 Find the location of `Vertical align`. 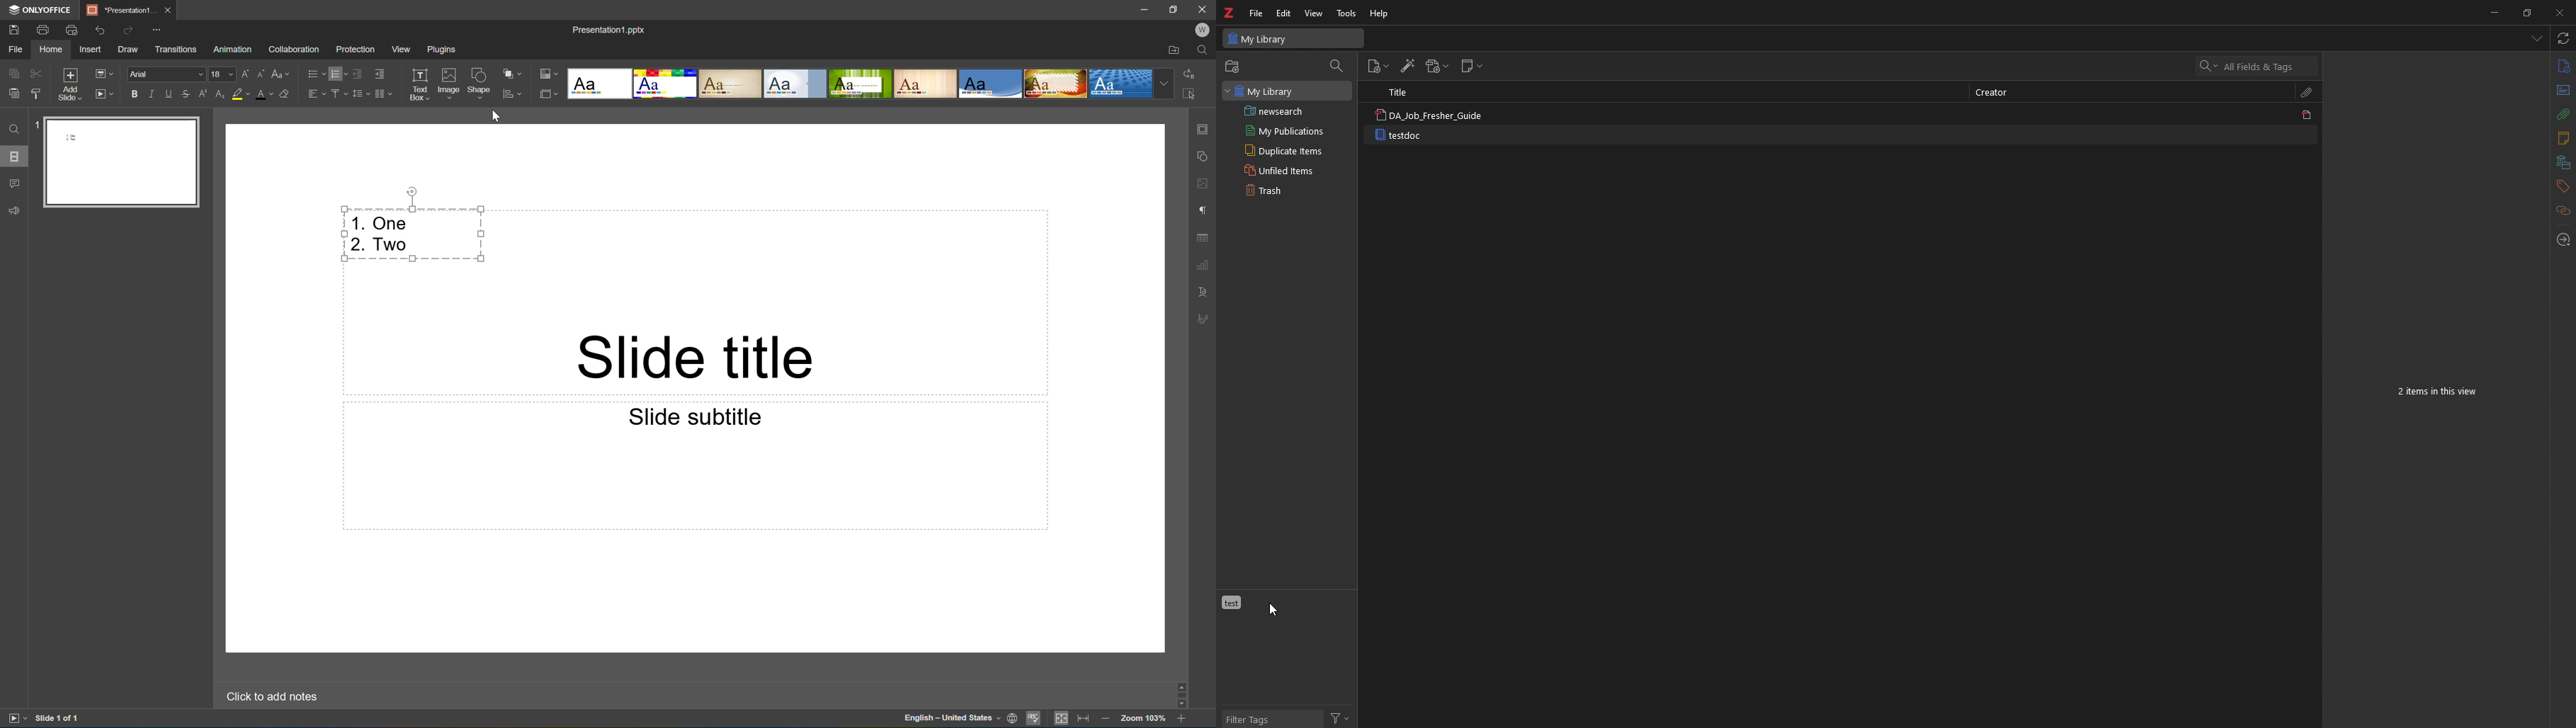

Vertical align is located at coordinates (339, 92).